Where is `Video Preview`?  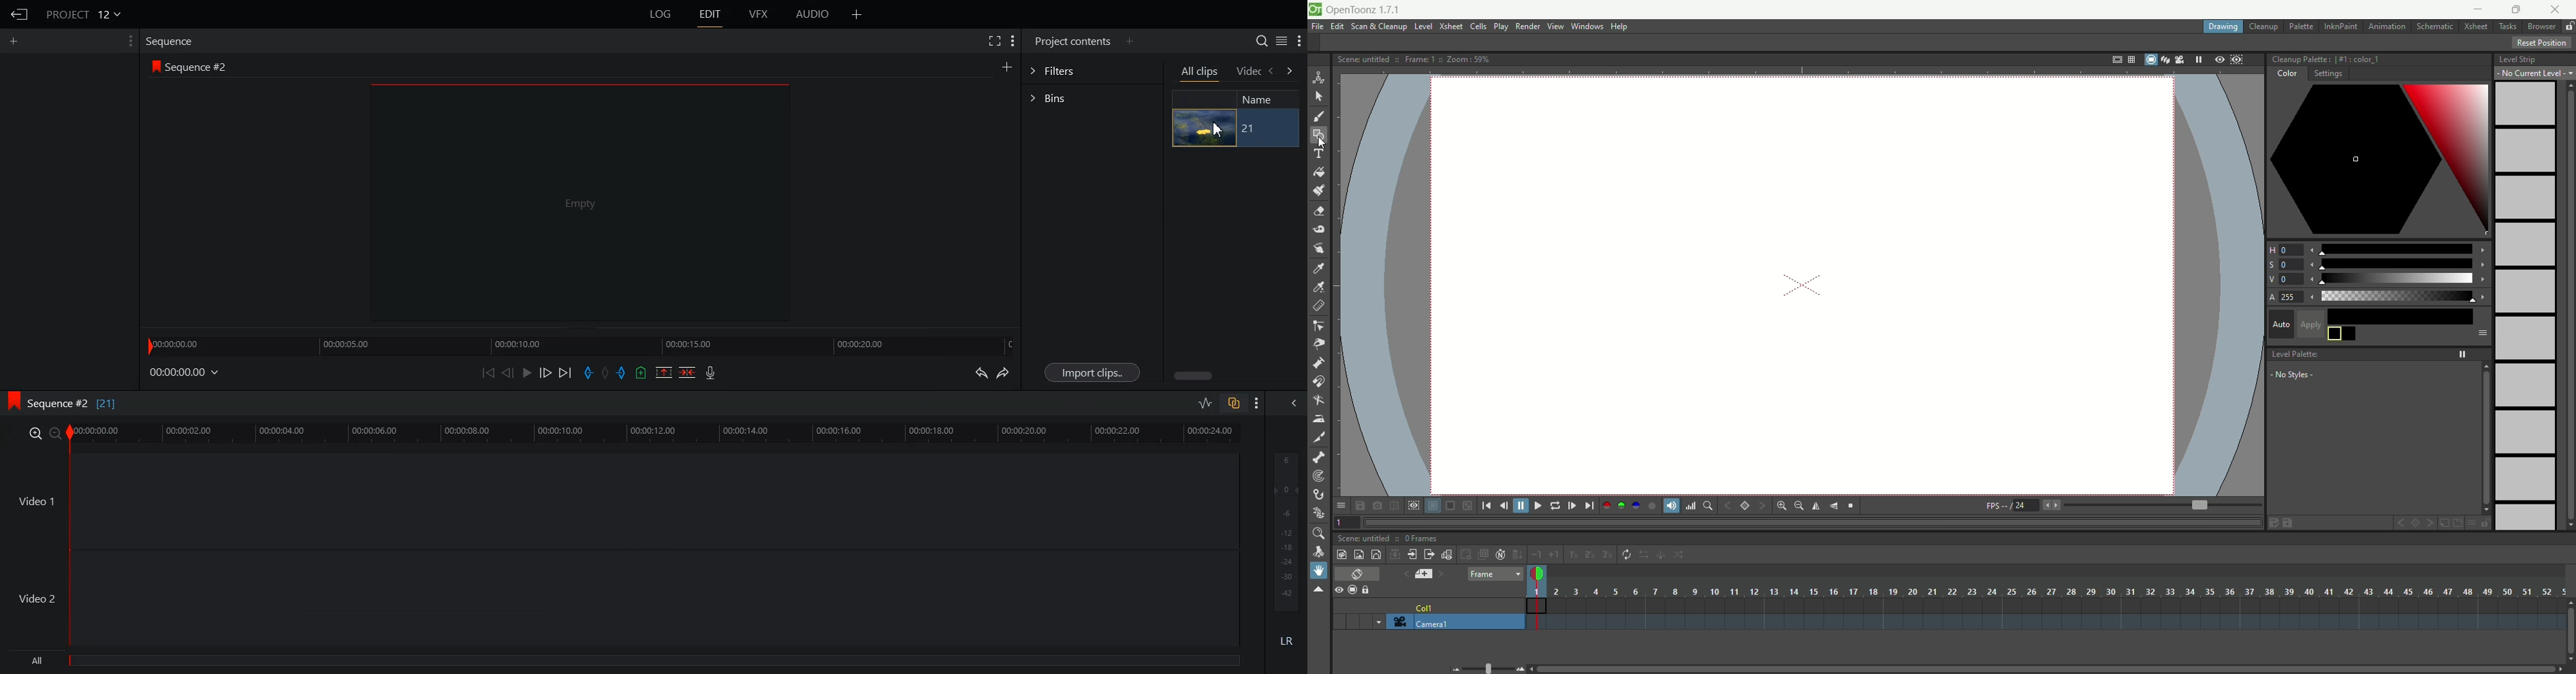 Video Preview is located at coordinates (588, 206).